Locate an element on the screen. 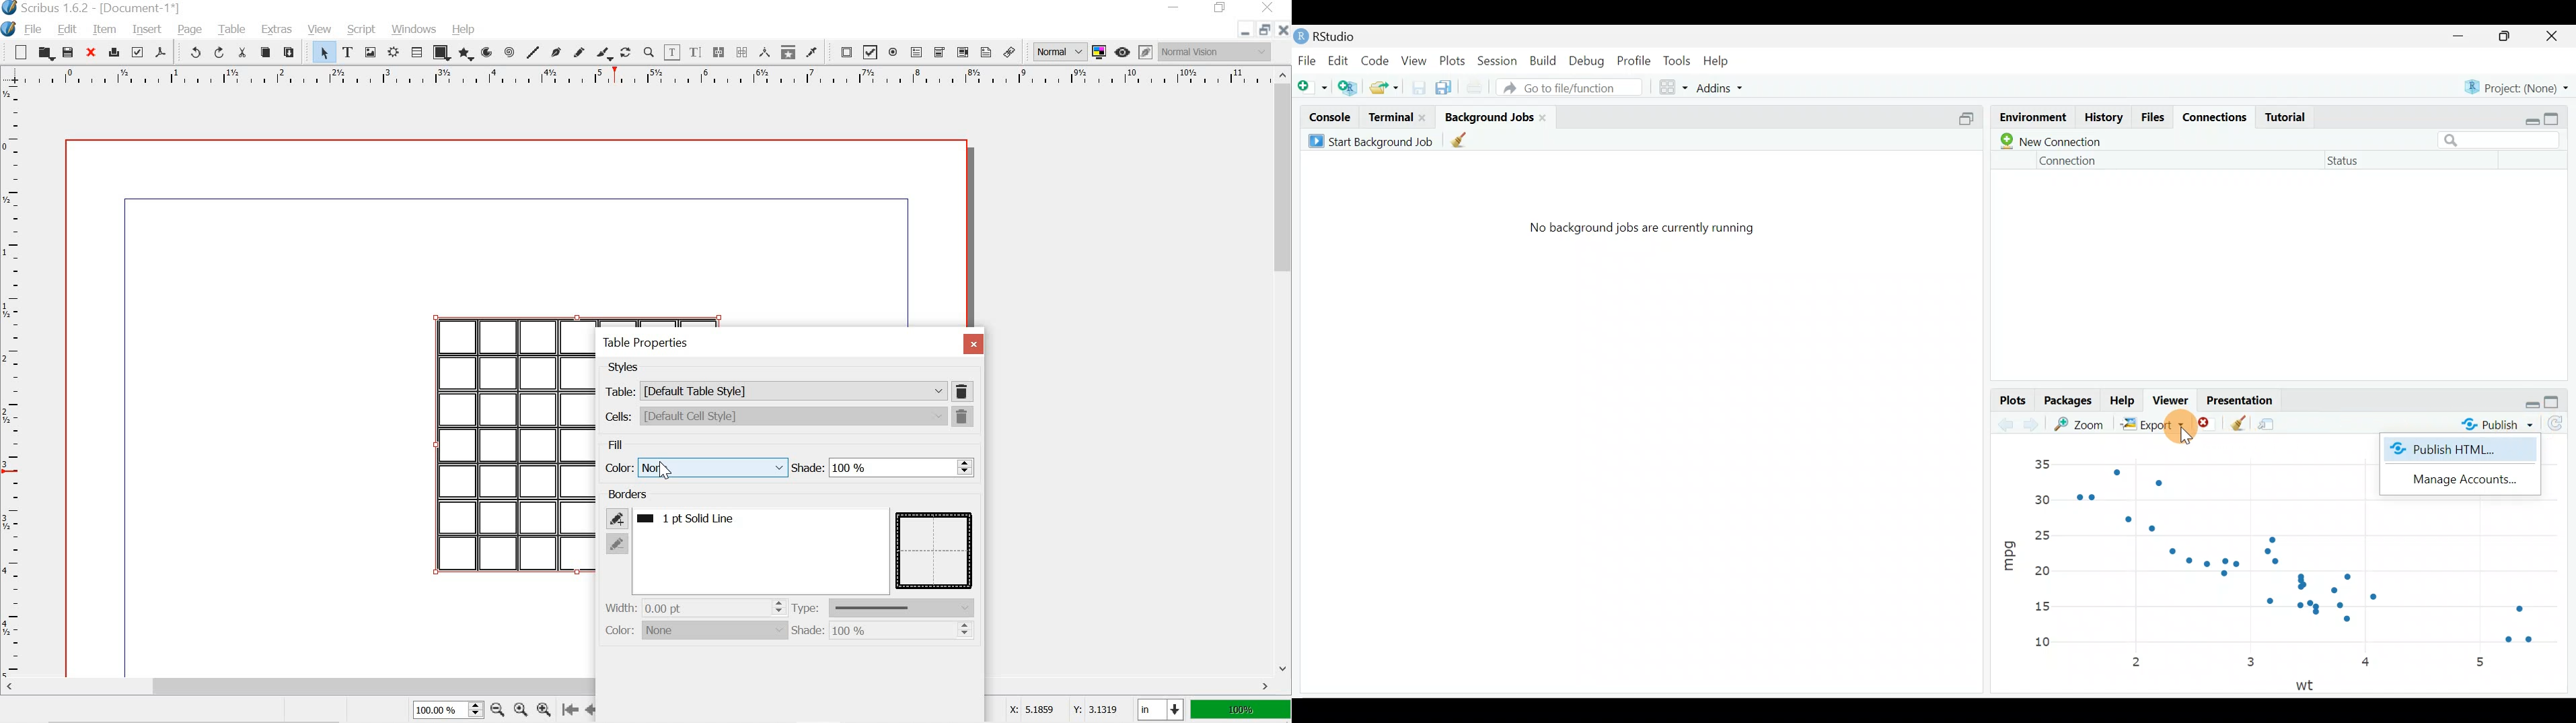 Image resolution: width=2576 pixels, height=728 pixels. show in new window is located at coordinates (2272, 421).